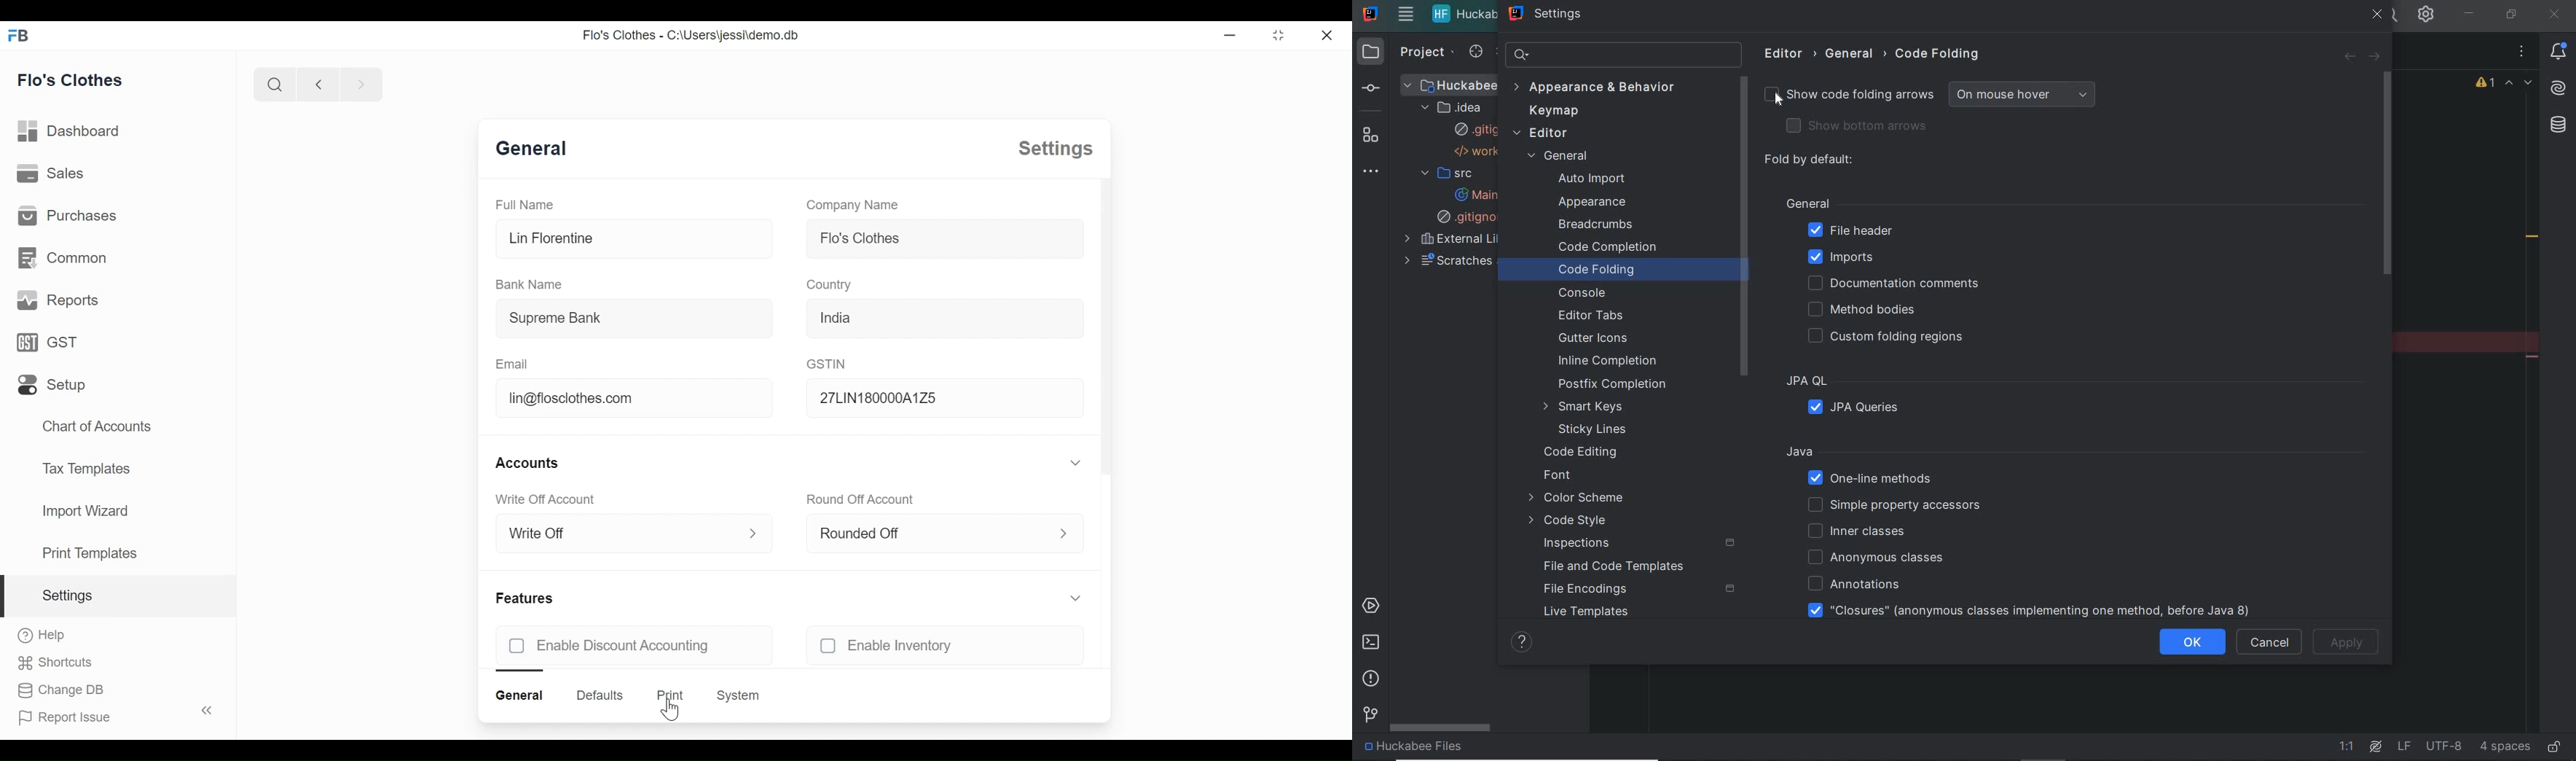  I want to click on editor, so click(1544, 133).